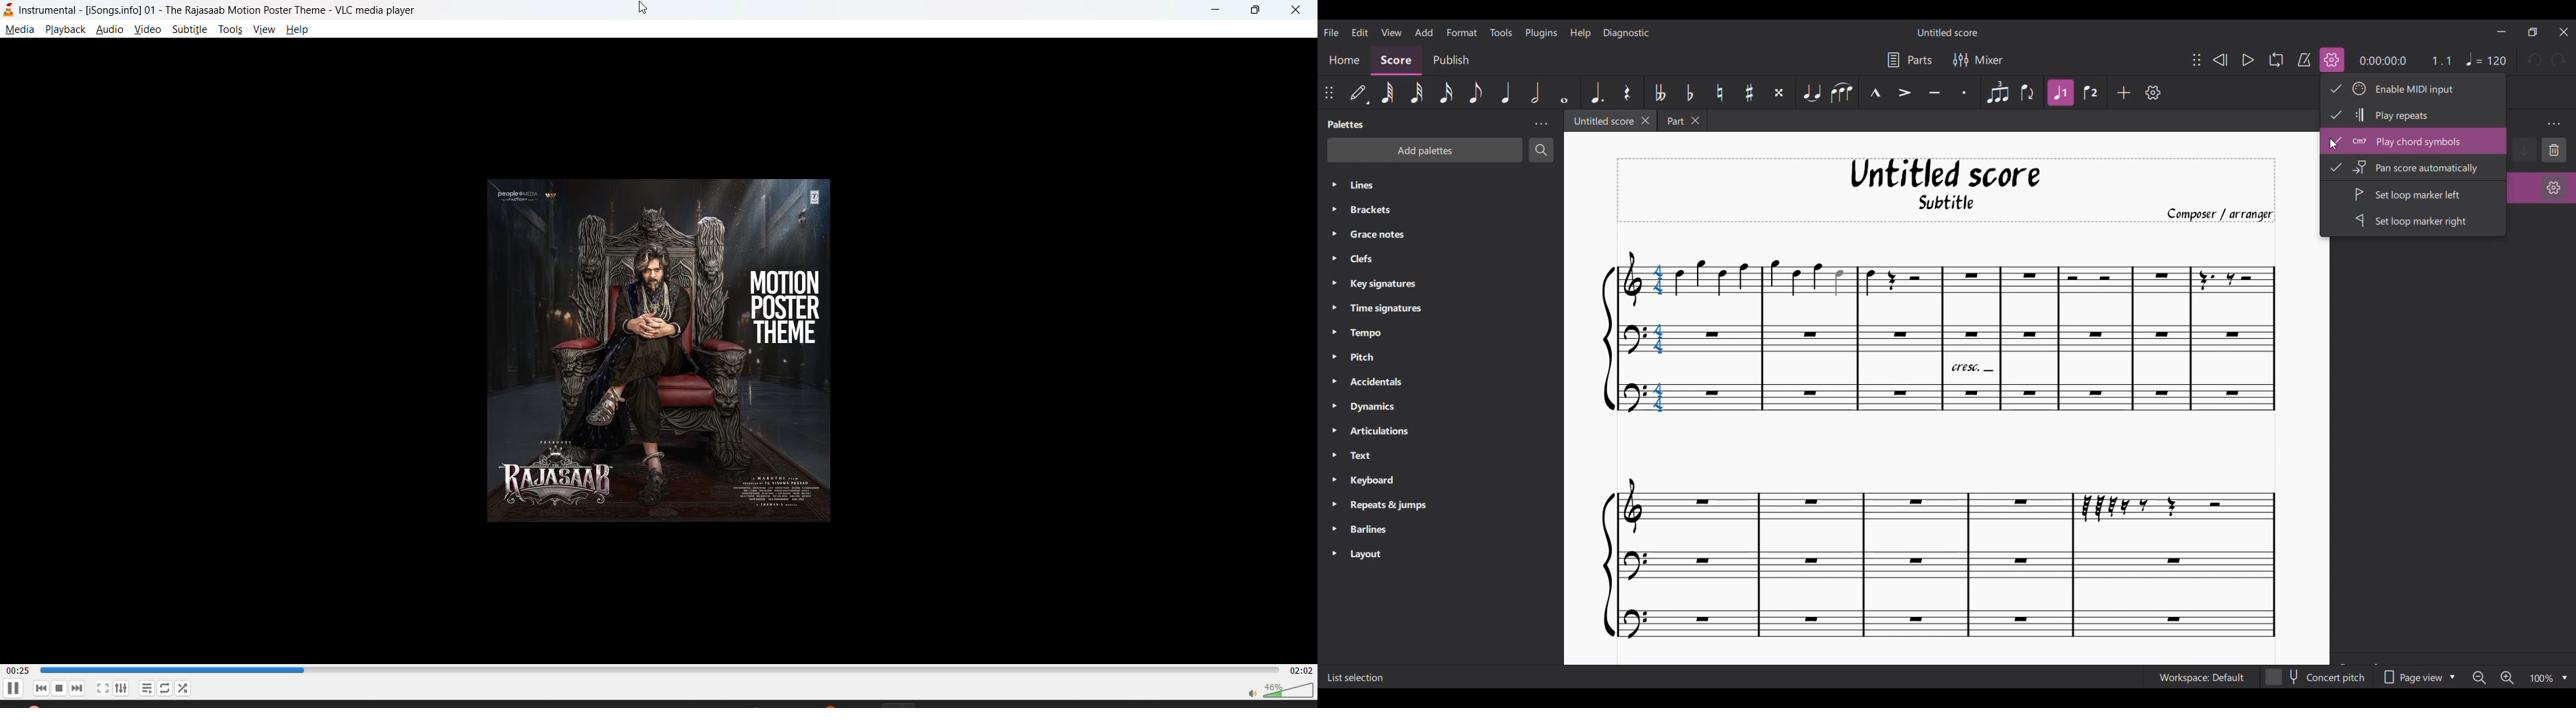  Describe the element at coordinates (2336, 130) in the screenshot. I see `Check icon indicates option is selected` at that location.